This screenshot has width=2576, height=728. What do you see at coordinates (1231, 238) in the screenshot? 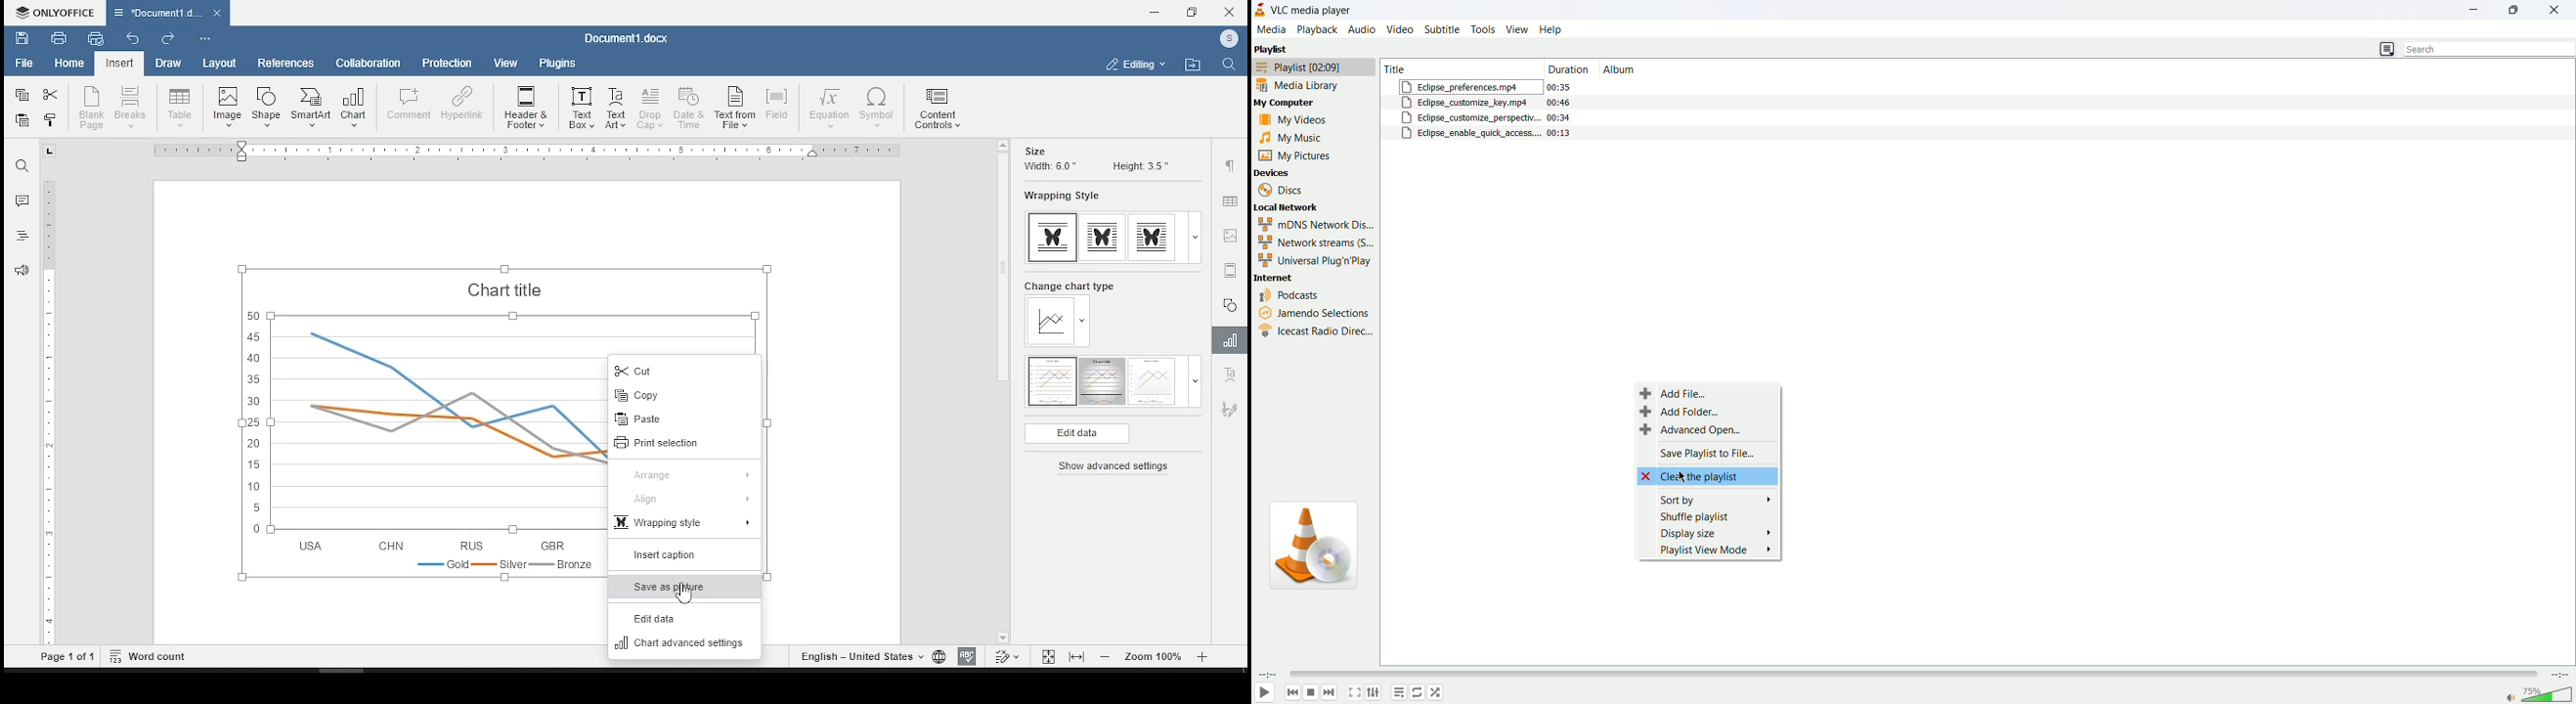
I see `image settings` at bounding box center [1231, 238].